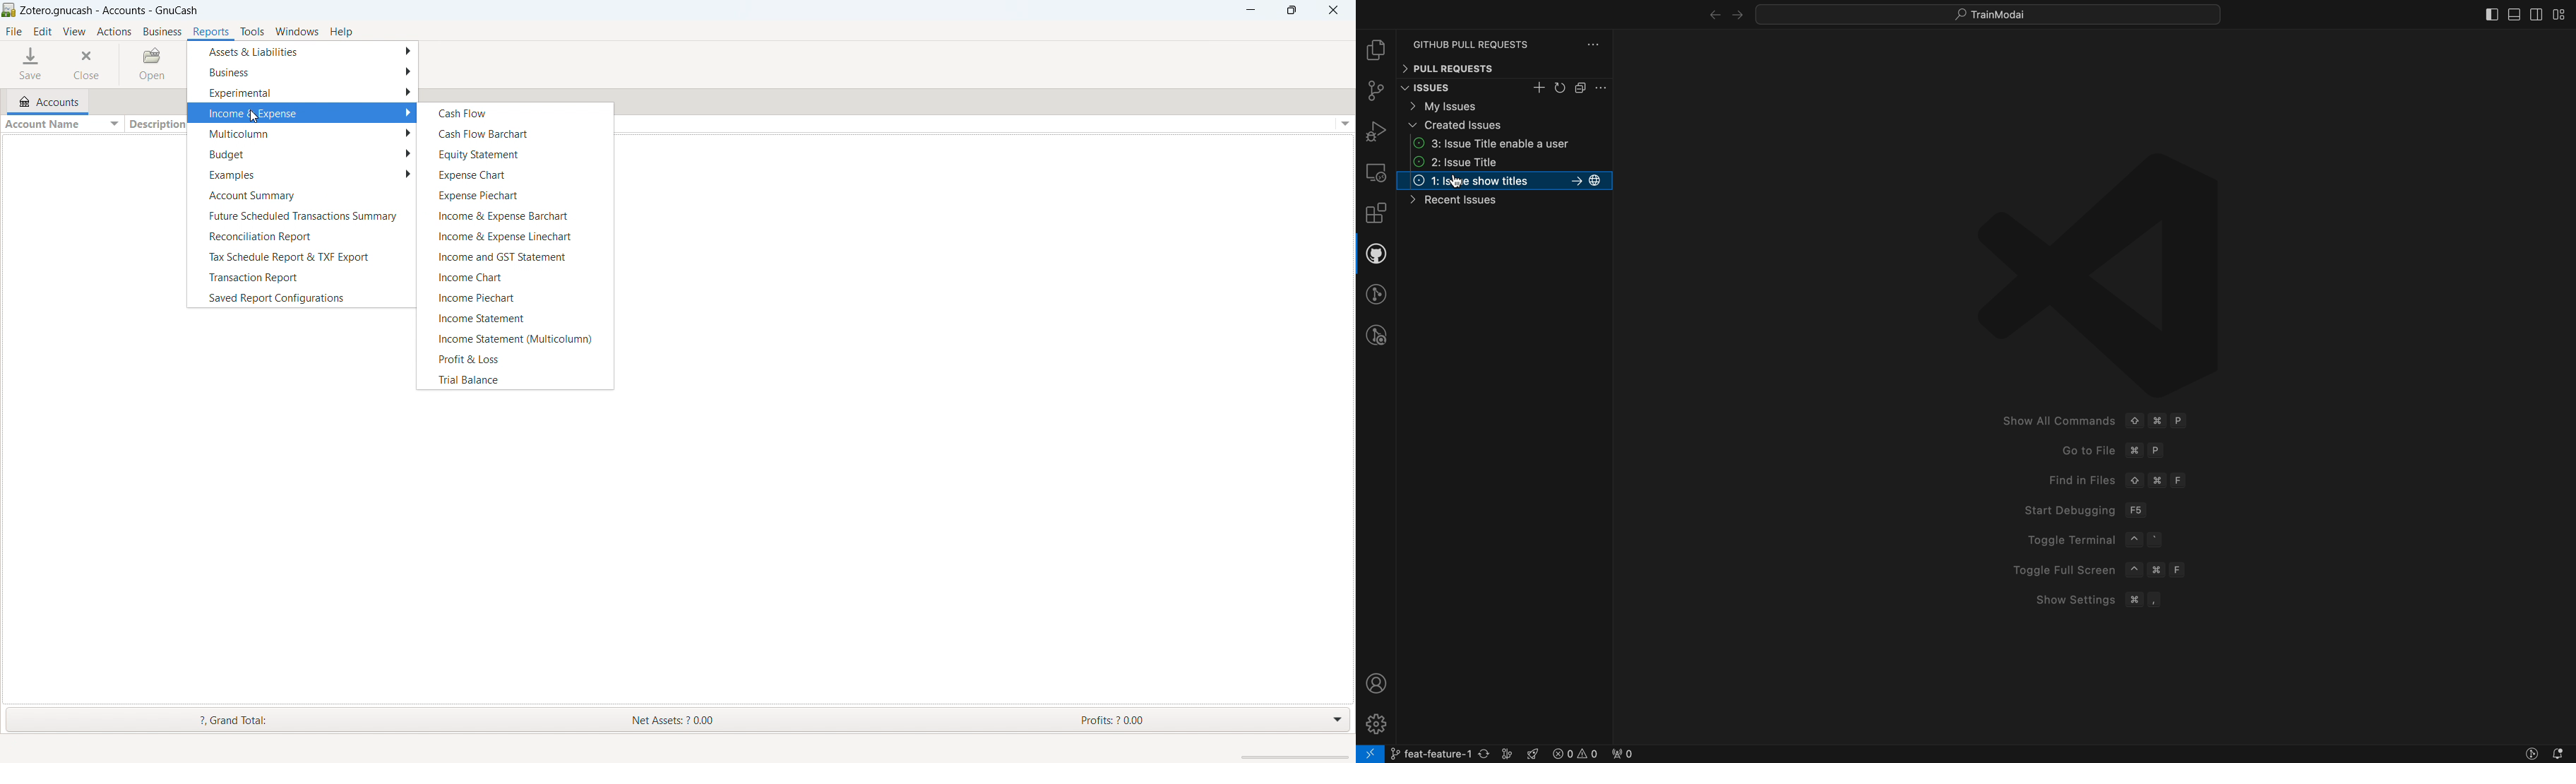 This screenshot has height=784, width=2576. What do you see at coordinates (1440, 88) in the screenshot?
I see `issues` at bounding box center [1440, 88].